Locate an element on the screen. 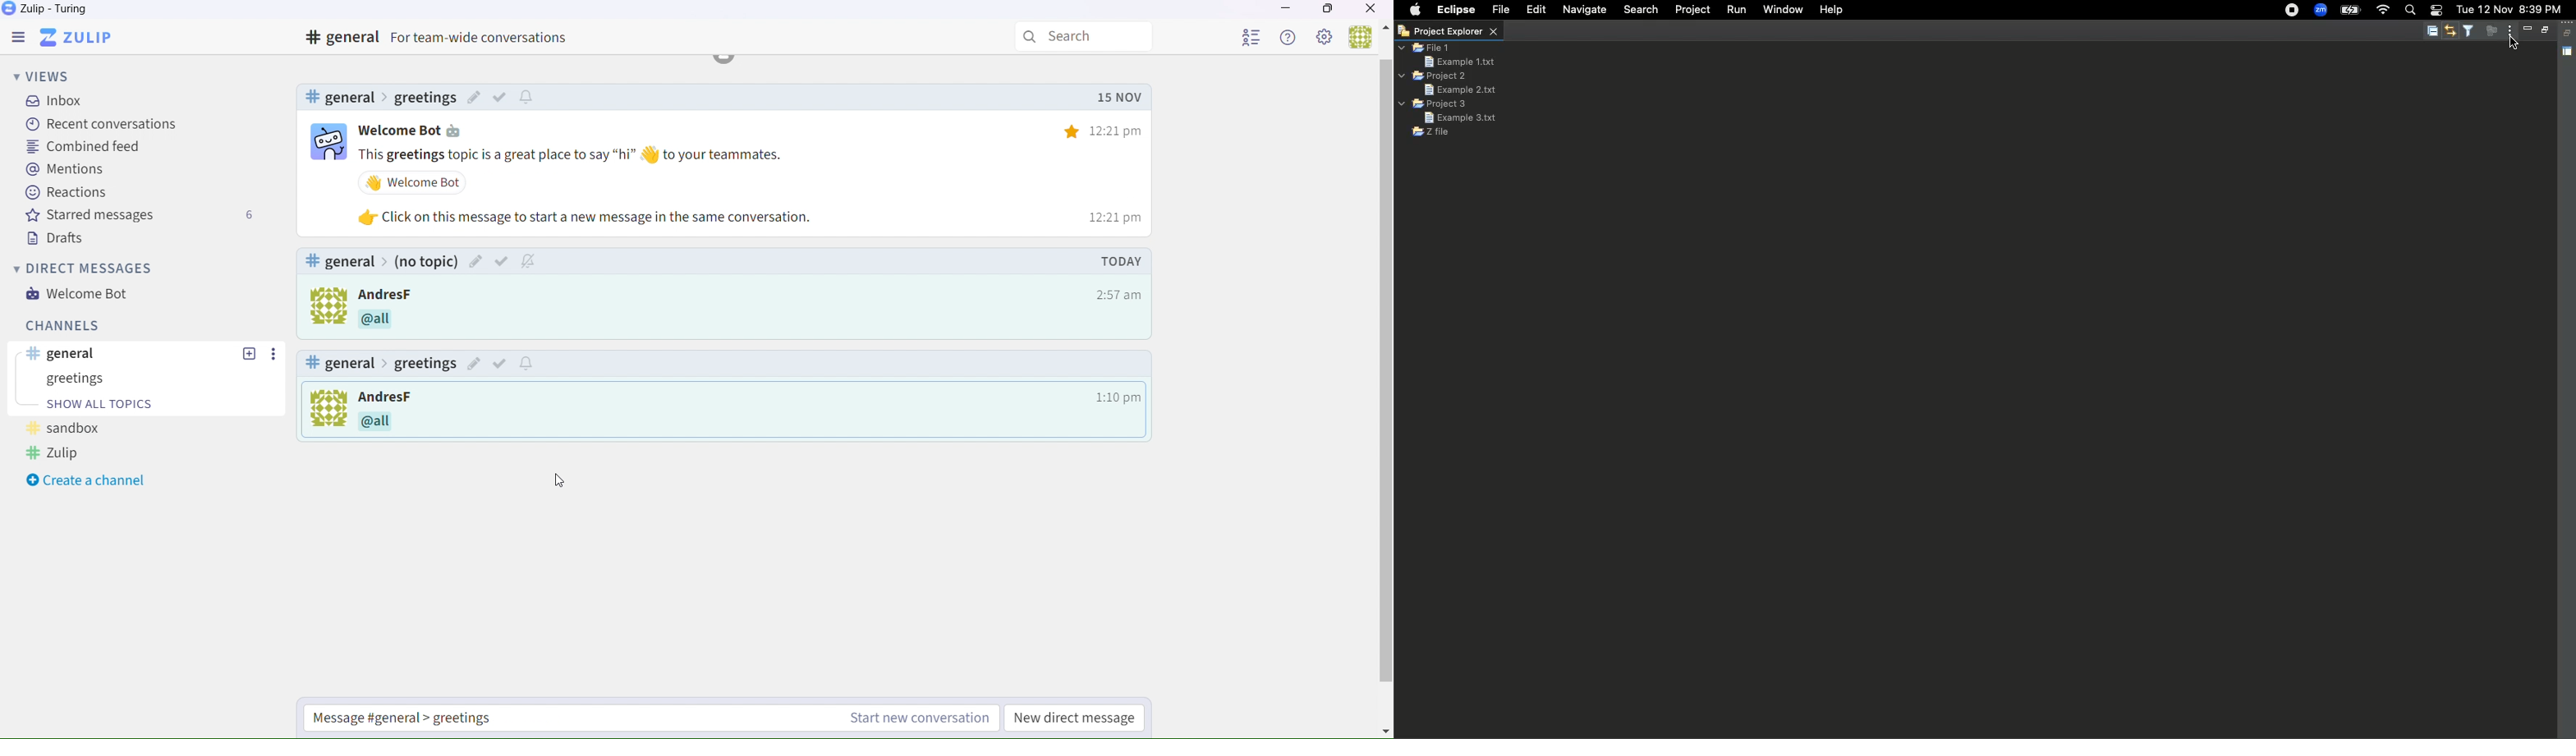 The image size is (2576, 756). Sanbox is located at coordinates (148, 379).